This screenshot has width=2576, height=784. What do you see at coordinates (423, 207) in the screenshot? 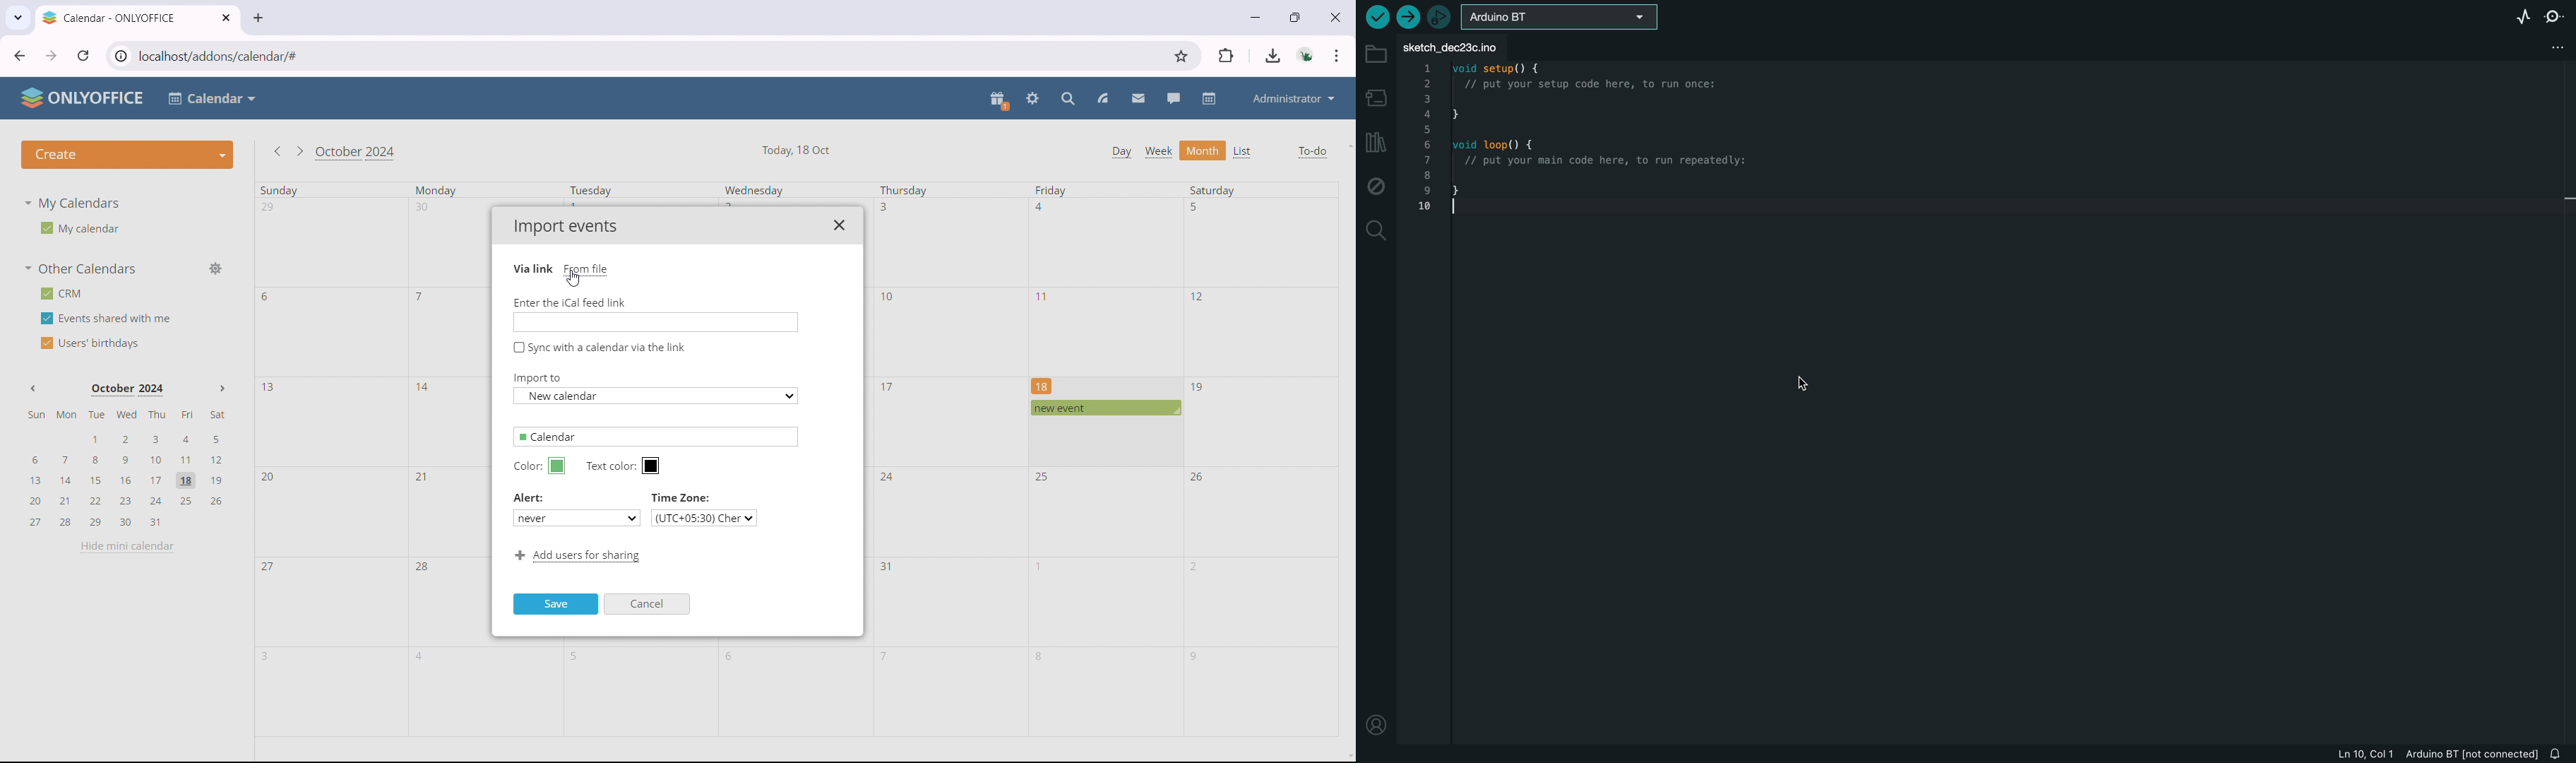
I see `30` at bounding box center [423, 207].